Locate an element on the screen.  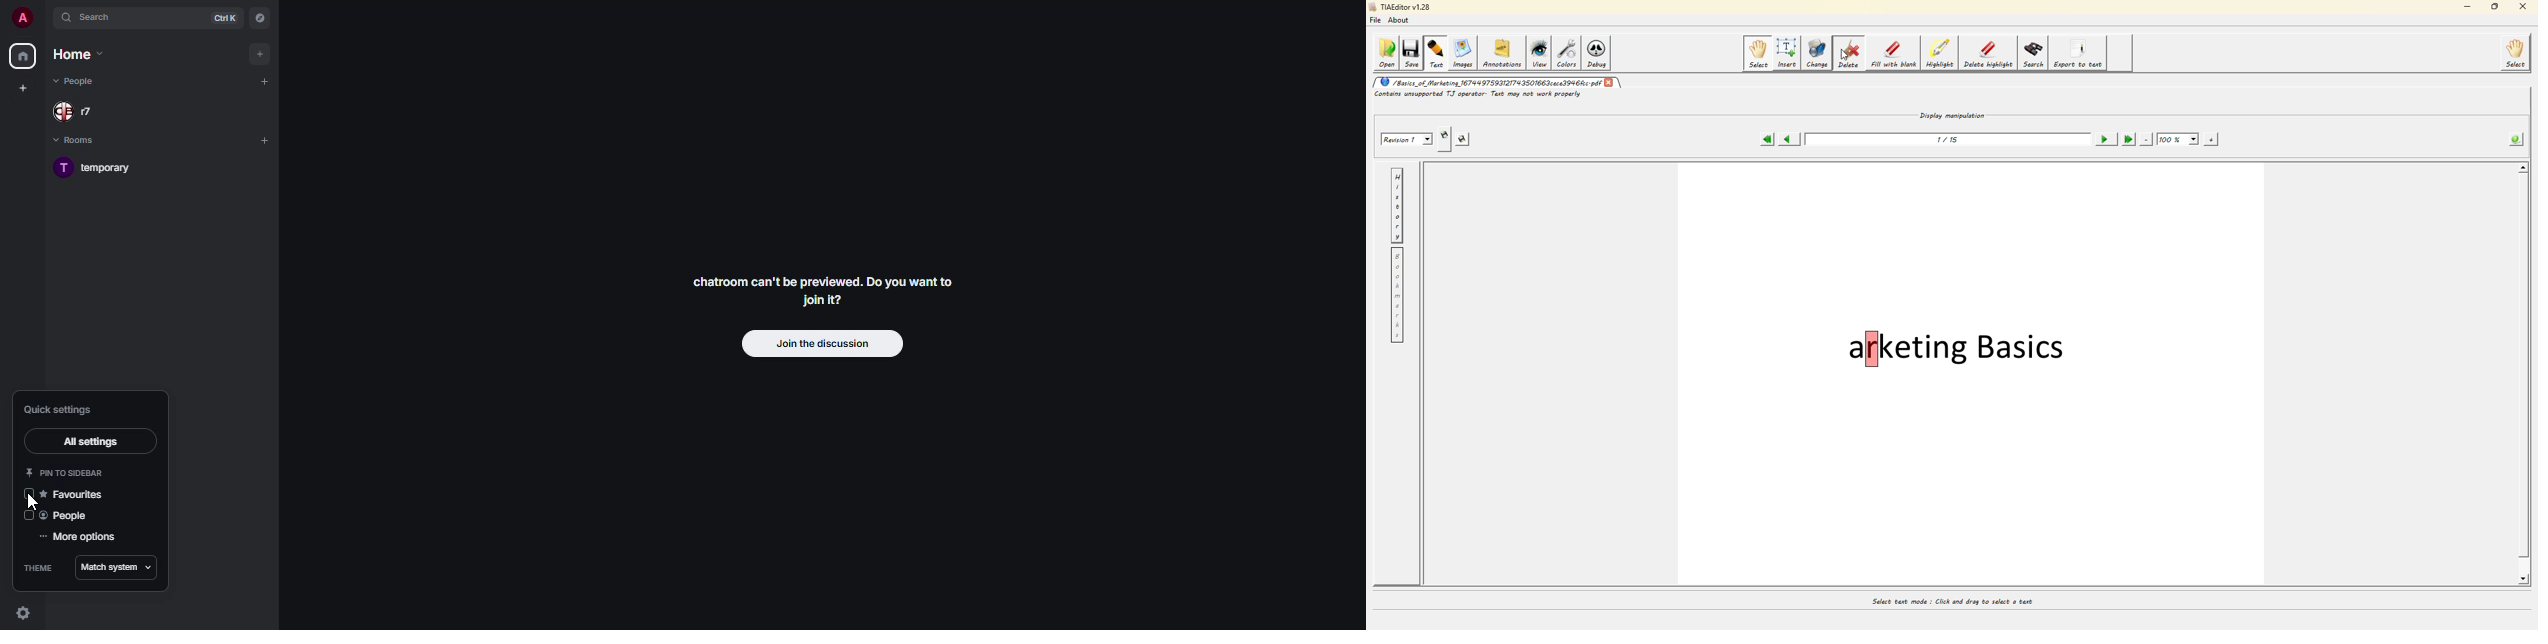
join the discussion is located at coordinates (822, 345).